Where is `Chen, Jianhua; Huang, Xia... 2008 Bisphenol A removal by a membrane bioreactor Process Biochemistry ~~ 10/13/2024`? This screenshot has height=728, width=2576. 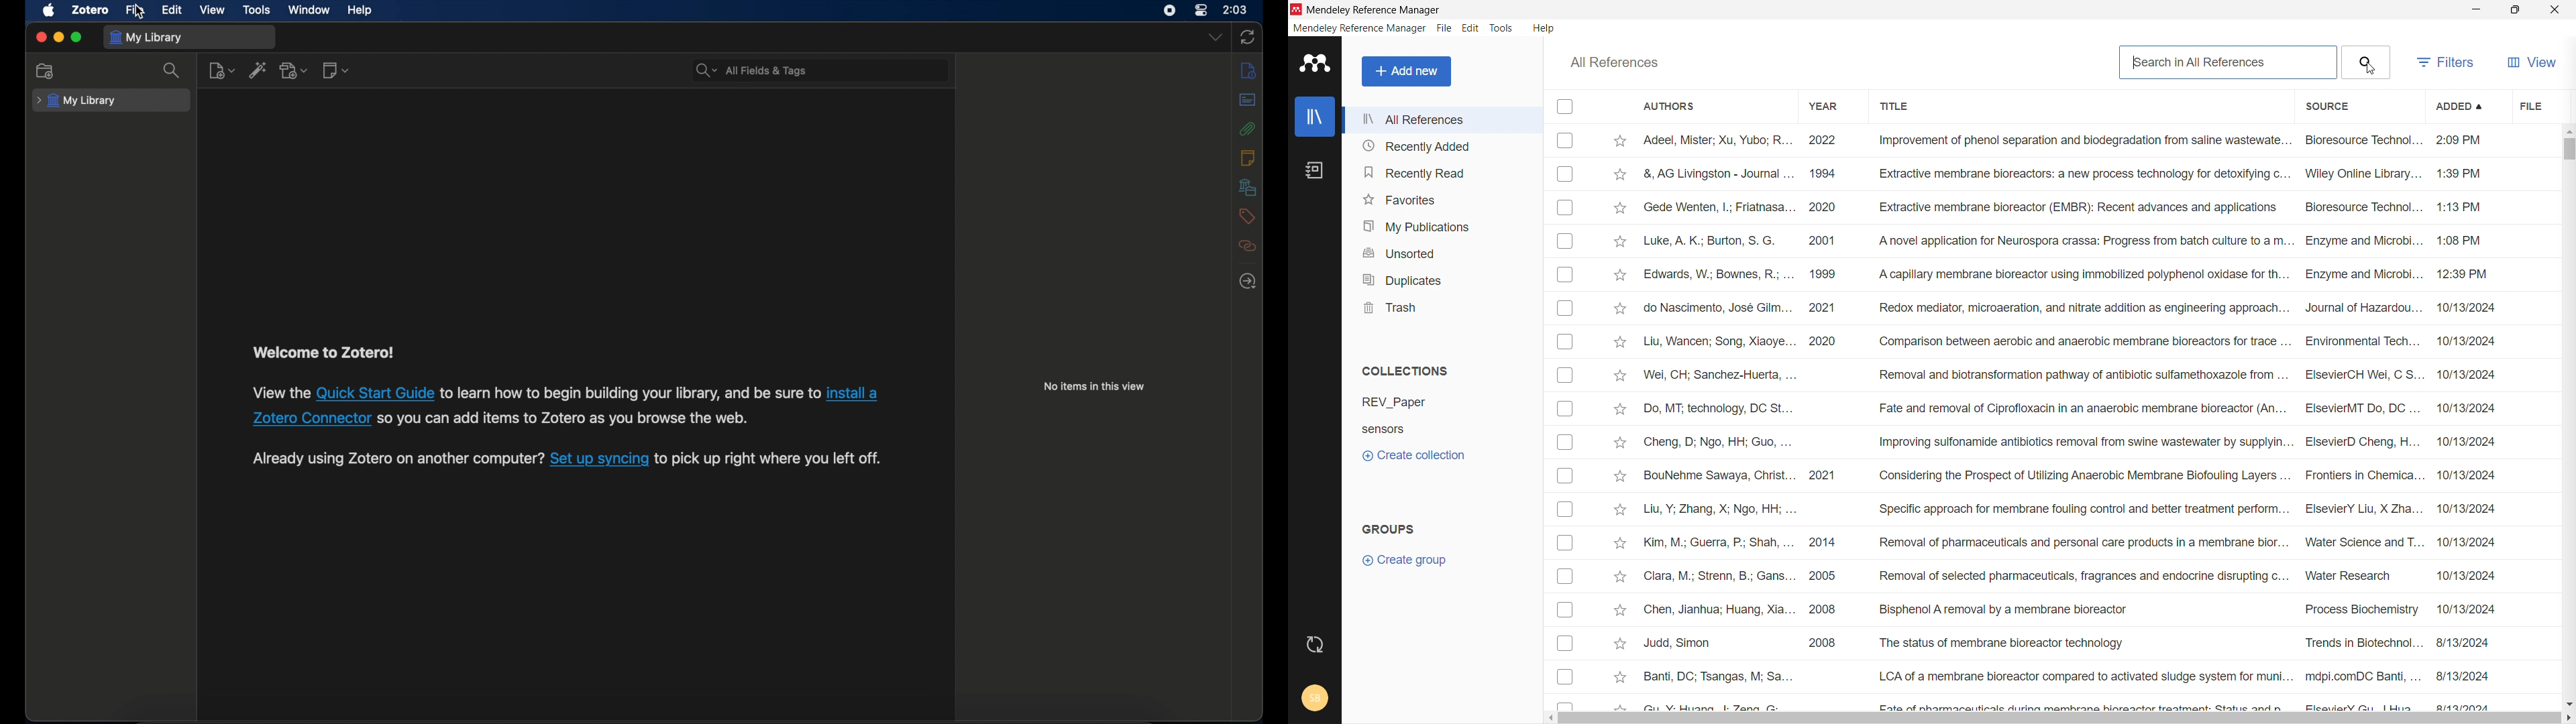 Chen, Jianhua; Huang, Xia... 2008 Bisphenol A removal by a membrane bioreactor Process Biochemistry ~~ 10/13/2024 is located at coordinates (2070, 607).